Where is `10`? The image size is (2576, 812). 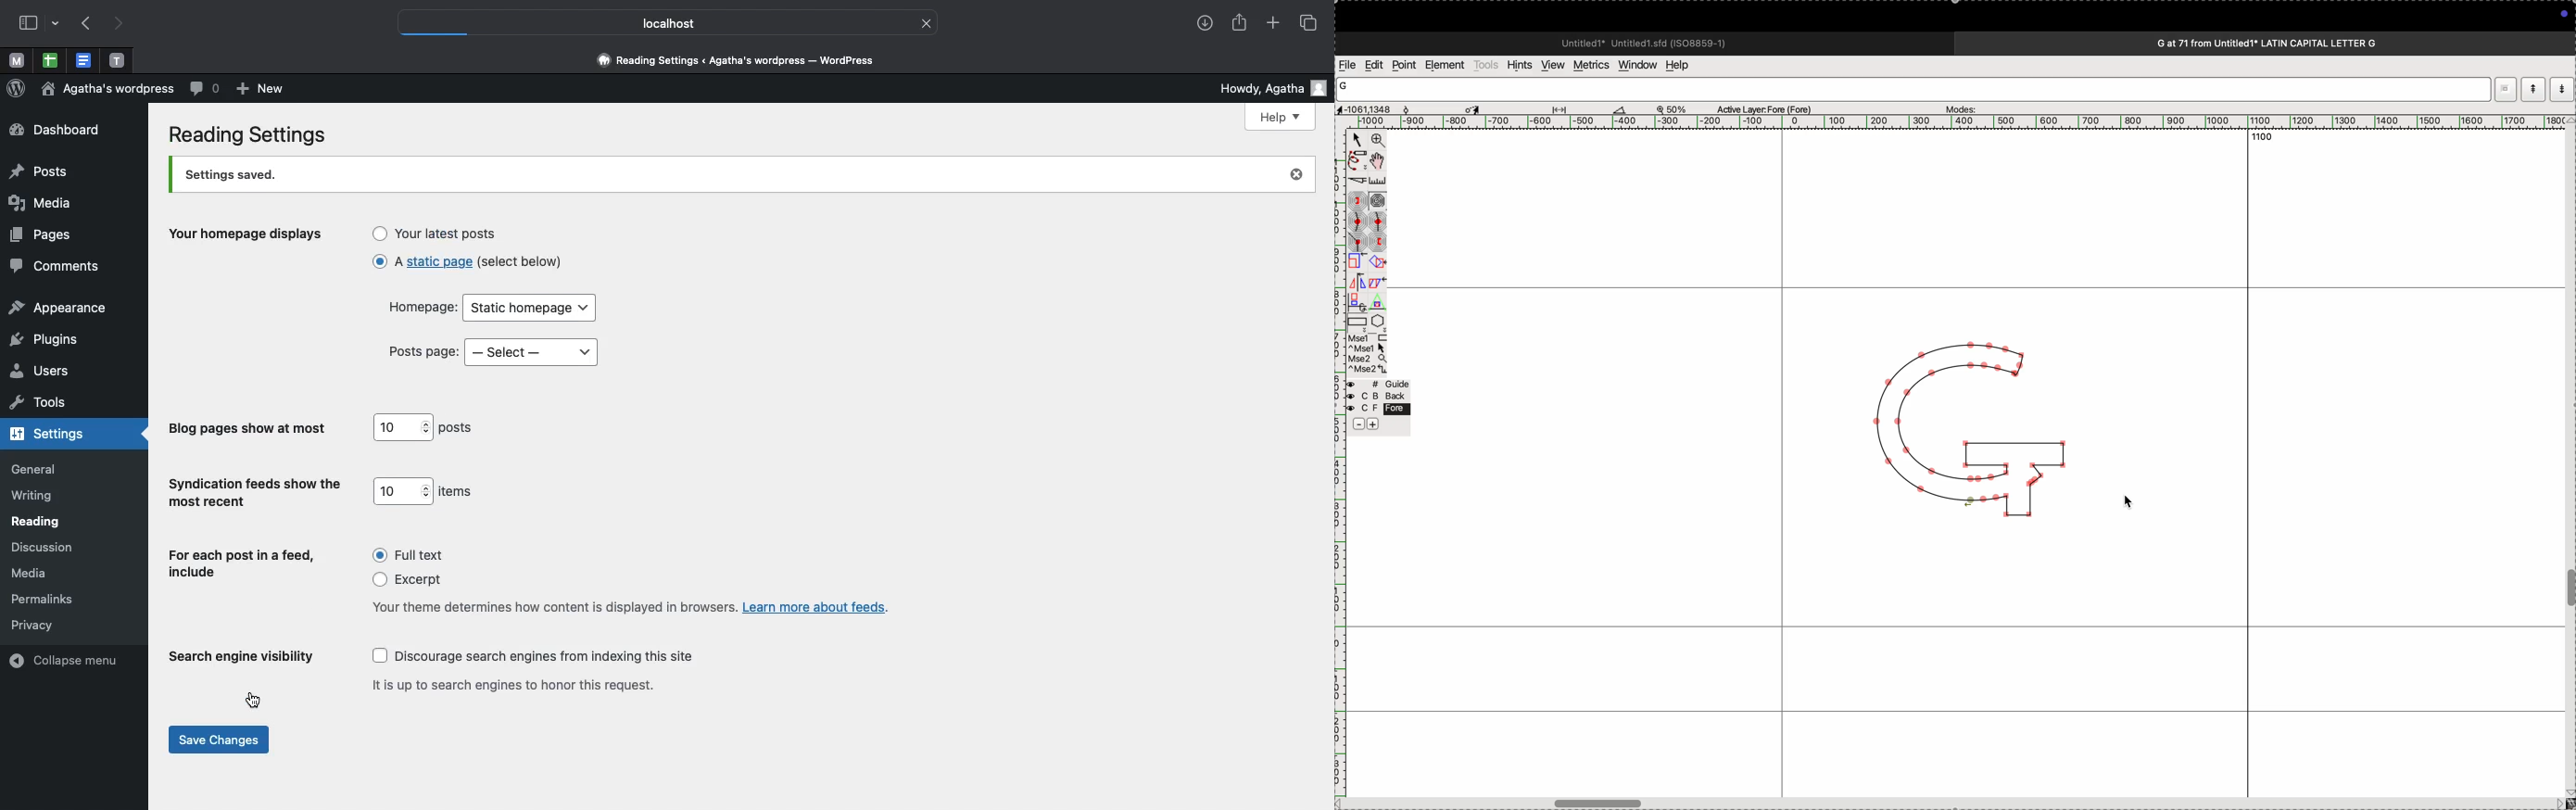 10 is located at coordinates (400, 426).